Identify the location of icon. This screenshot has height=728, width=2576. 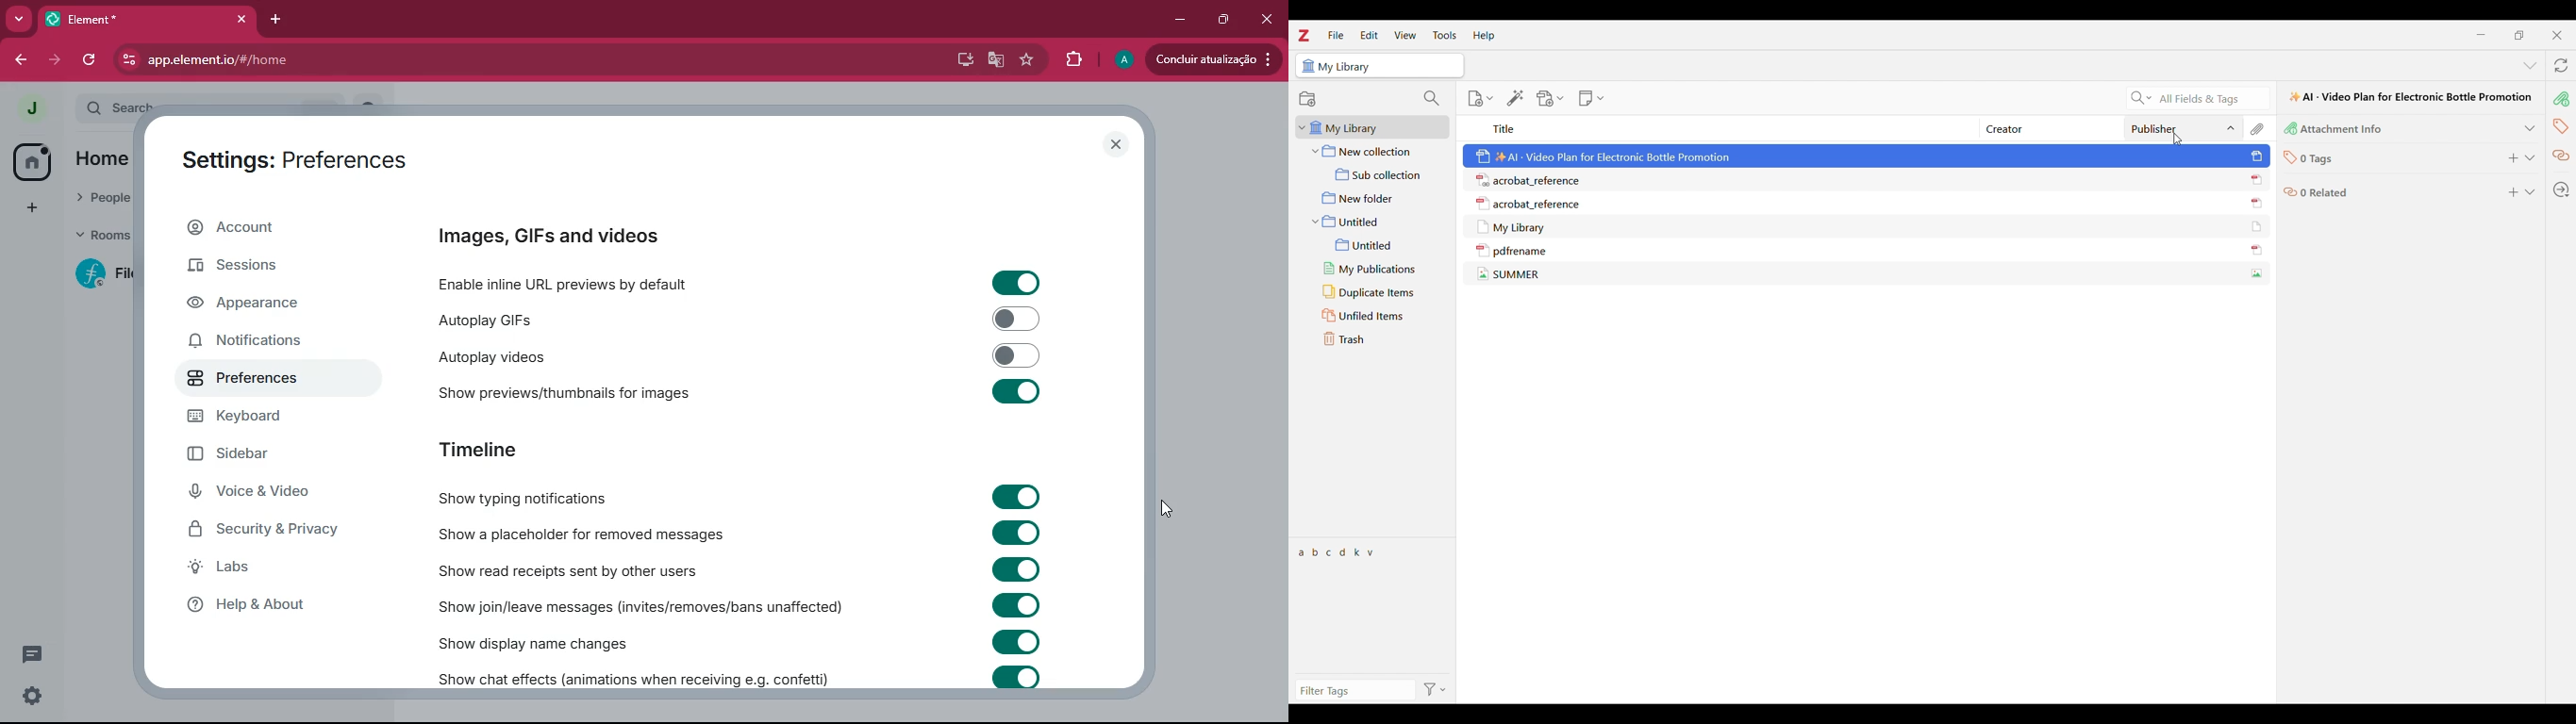
(1307, 66).